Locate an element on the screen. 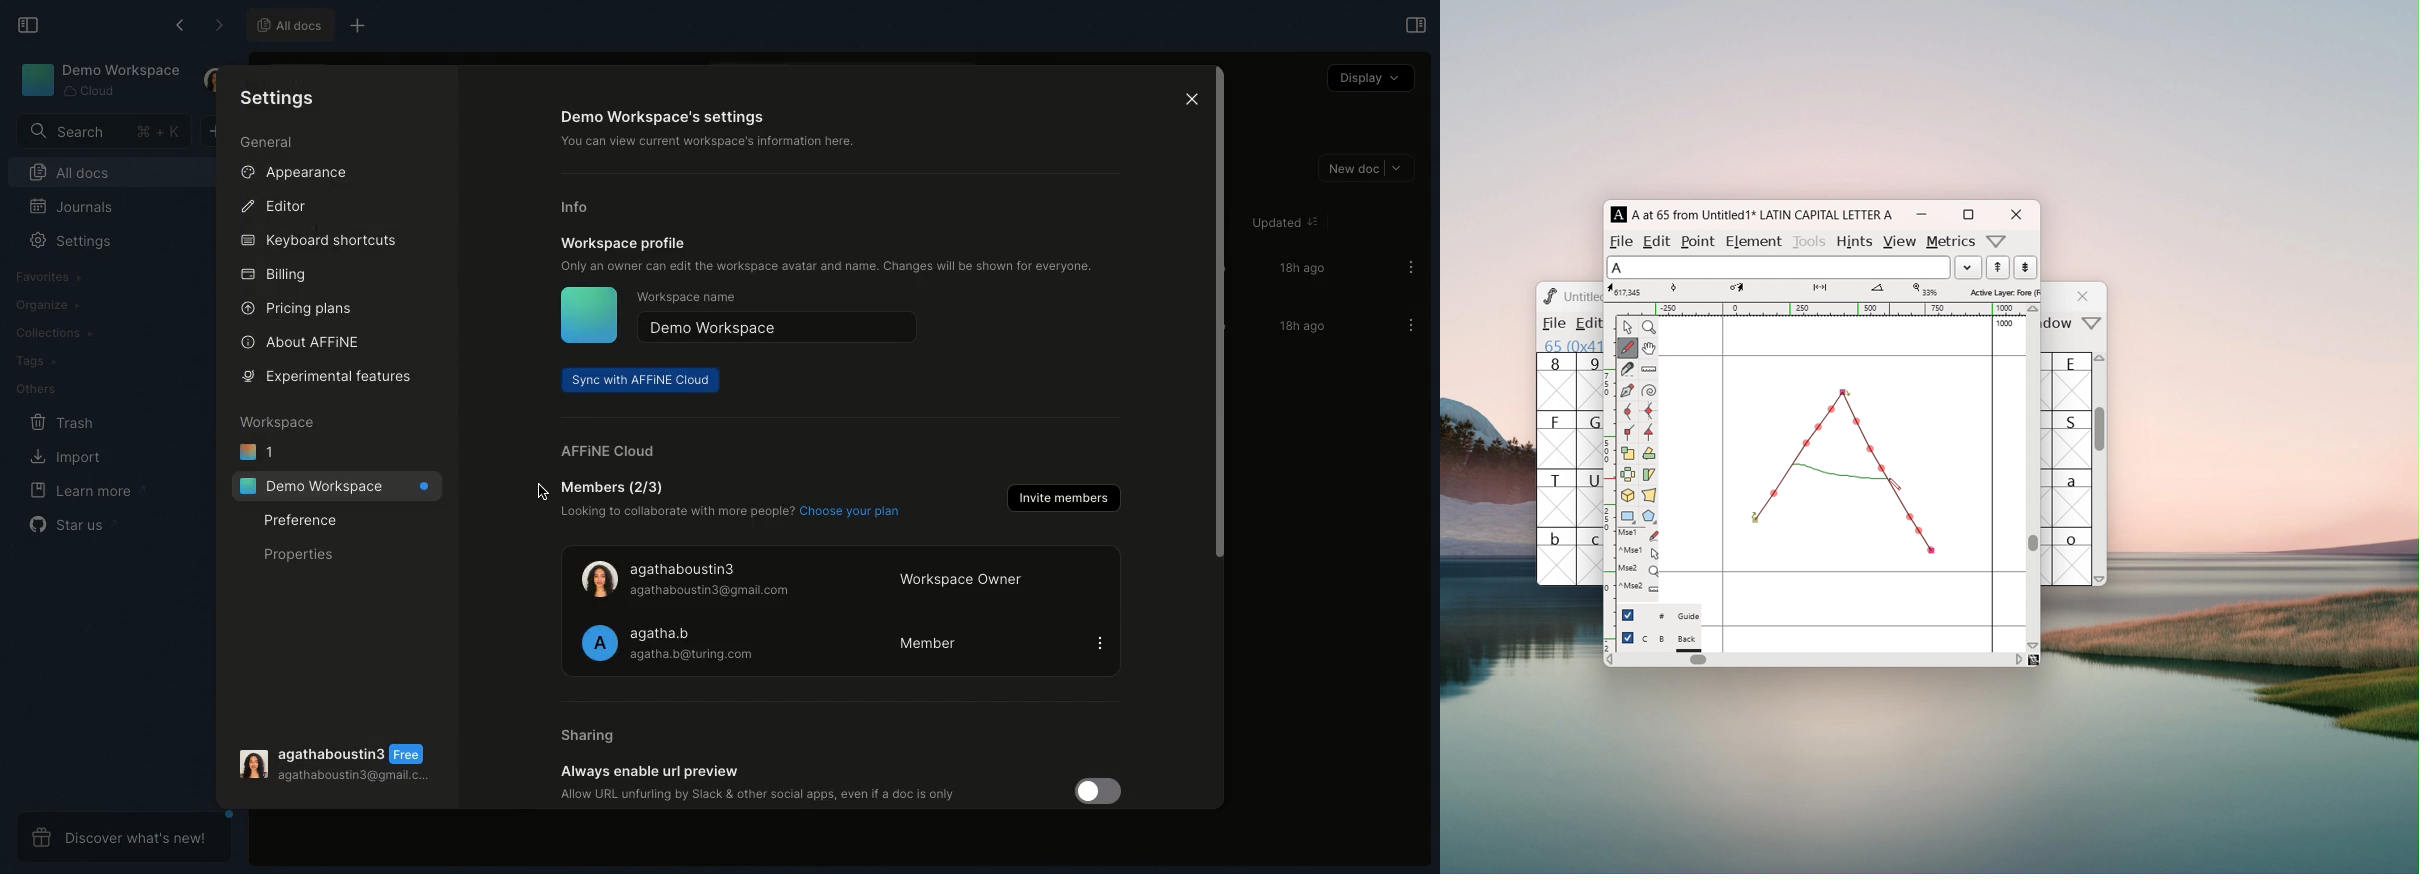  maximum ascent line is located at coordinates (1842, 356).